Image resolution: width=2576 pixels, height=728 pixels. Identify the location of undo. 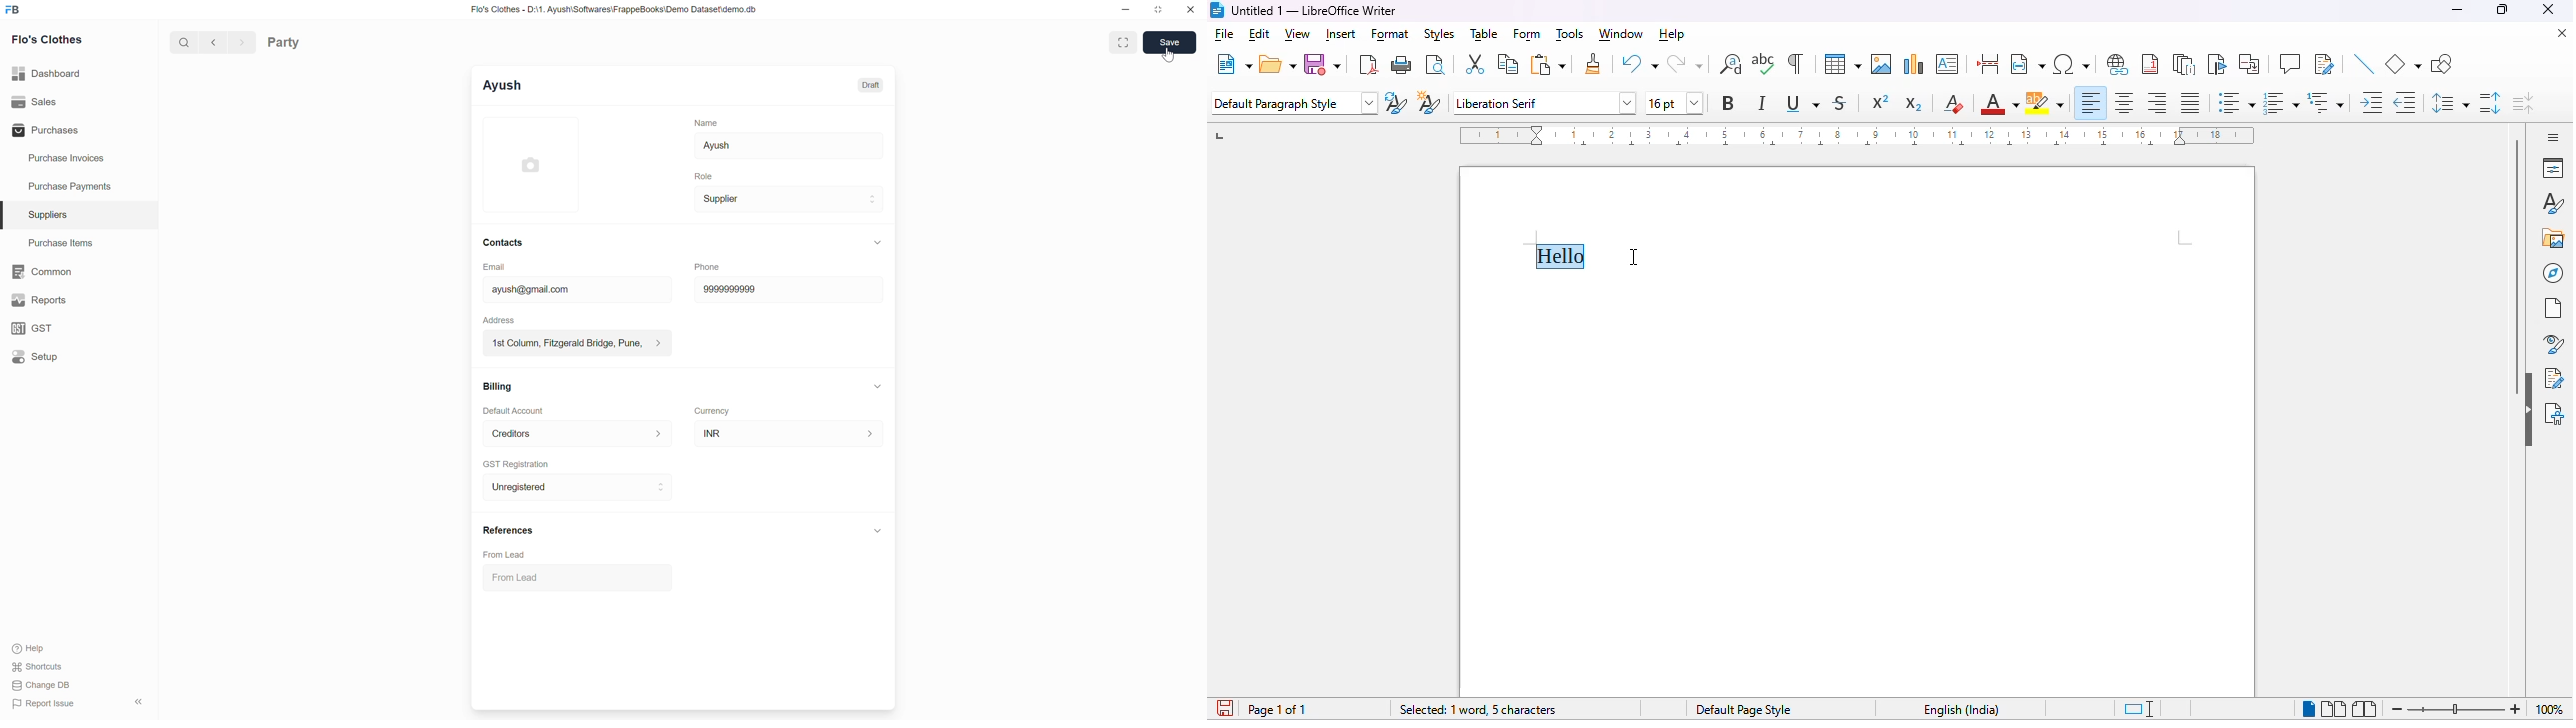
(1639, 64).